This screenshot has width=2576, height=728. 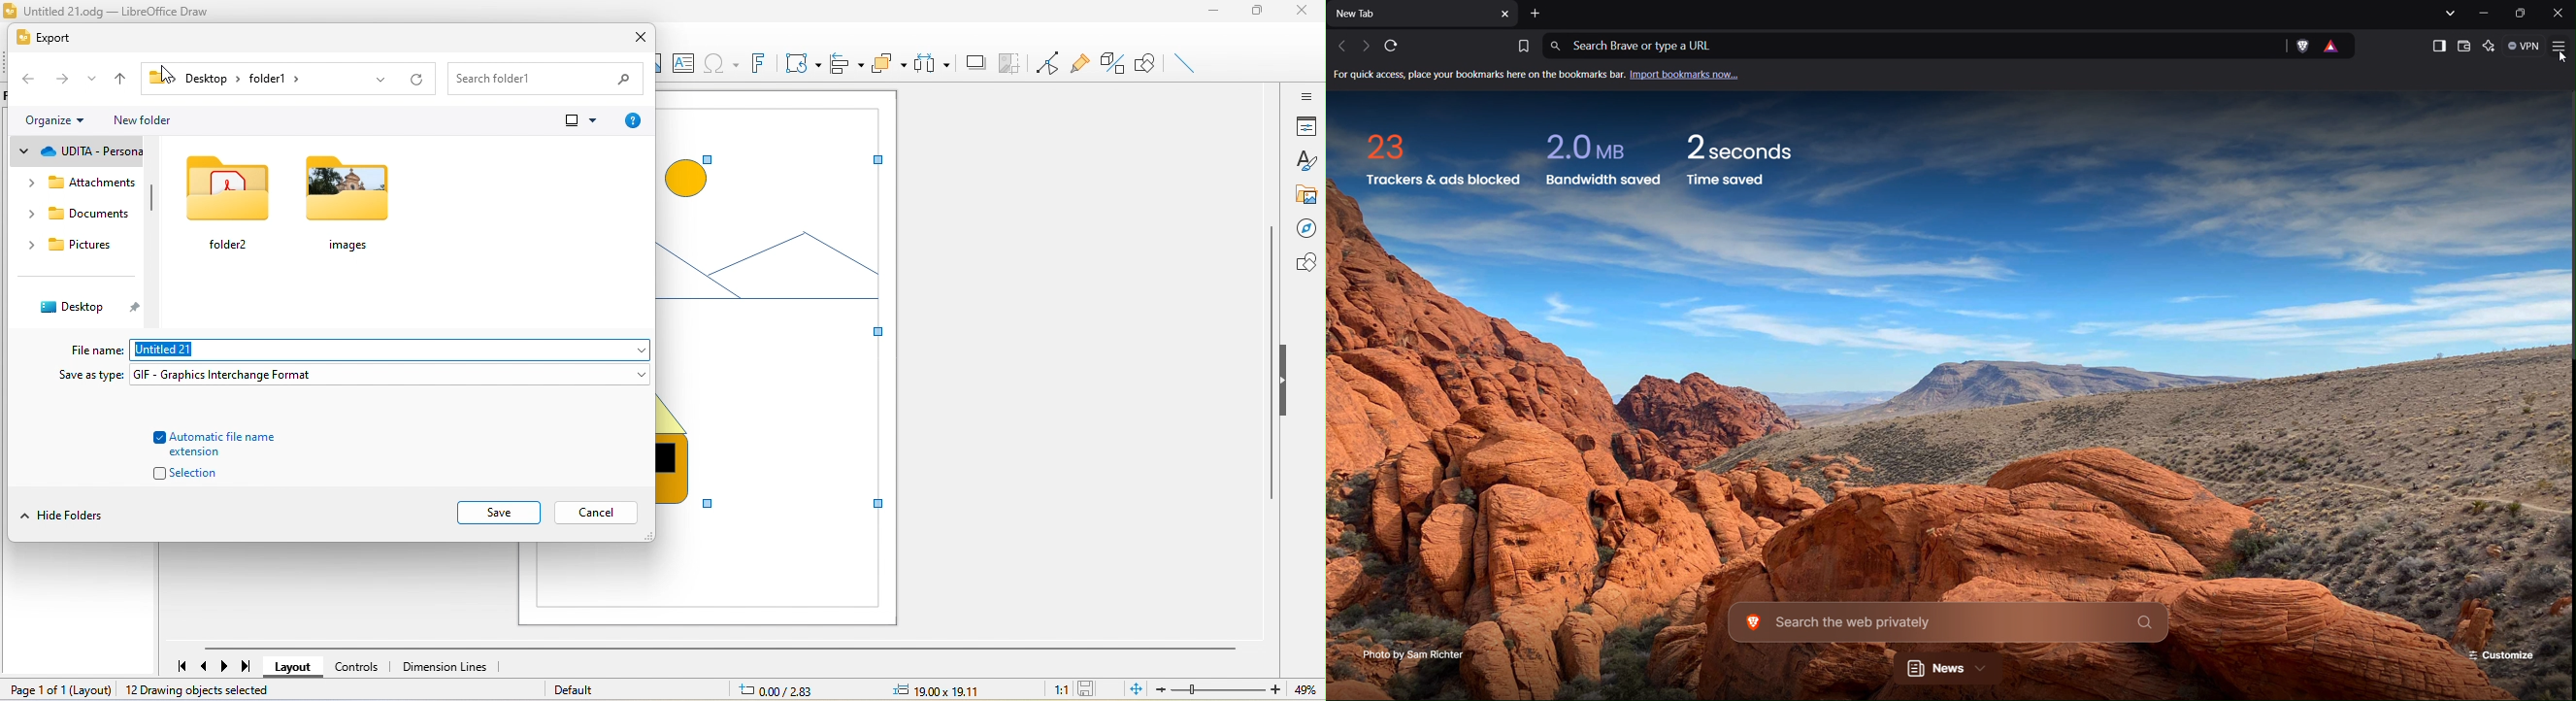 I want to click on hide folders, so click(x=69, y=515).